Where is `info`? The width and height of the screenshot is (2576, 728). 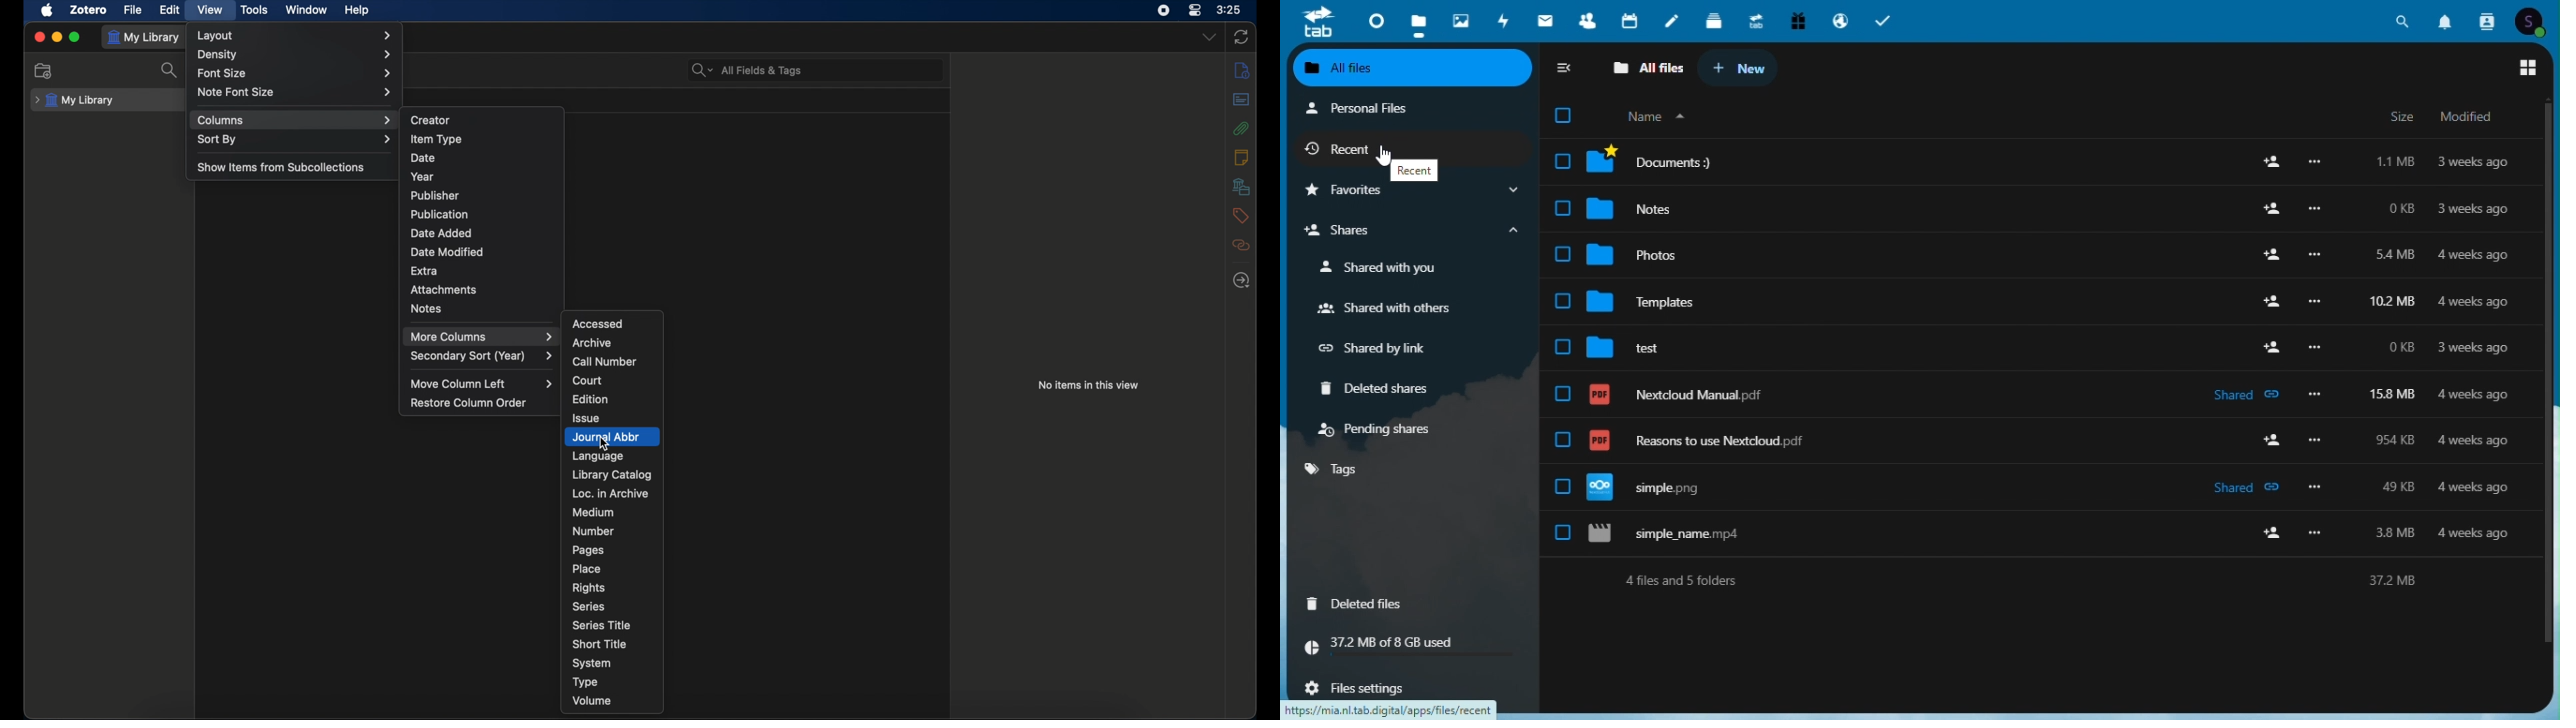
info is located at coordinates (1241, 70).